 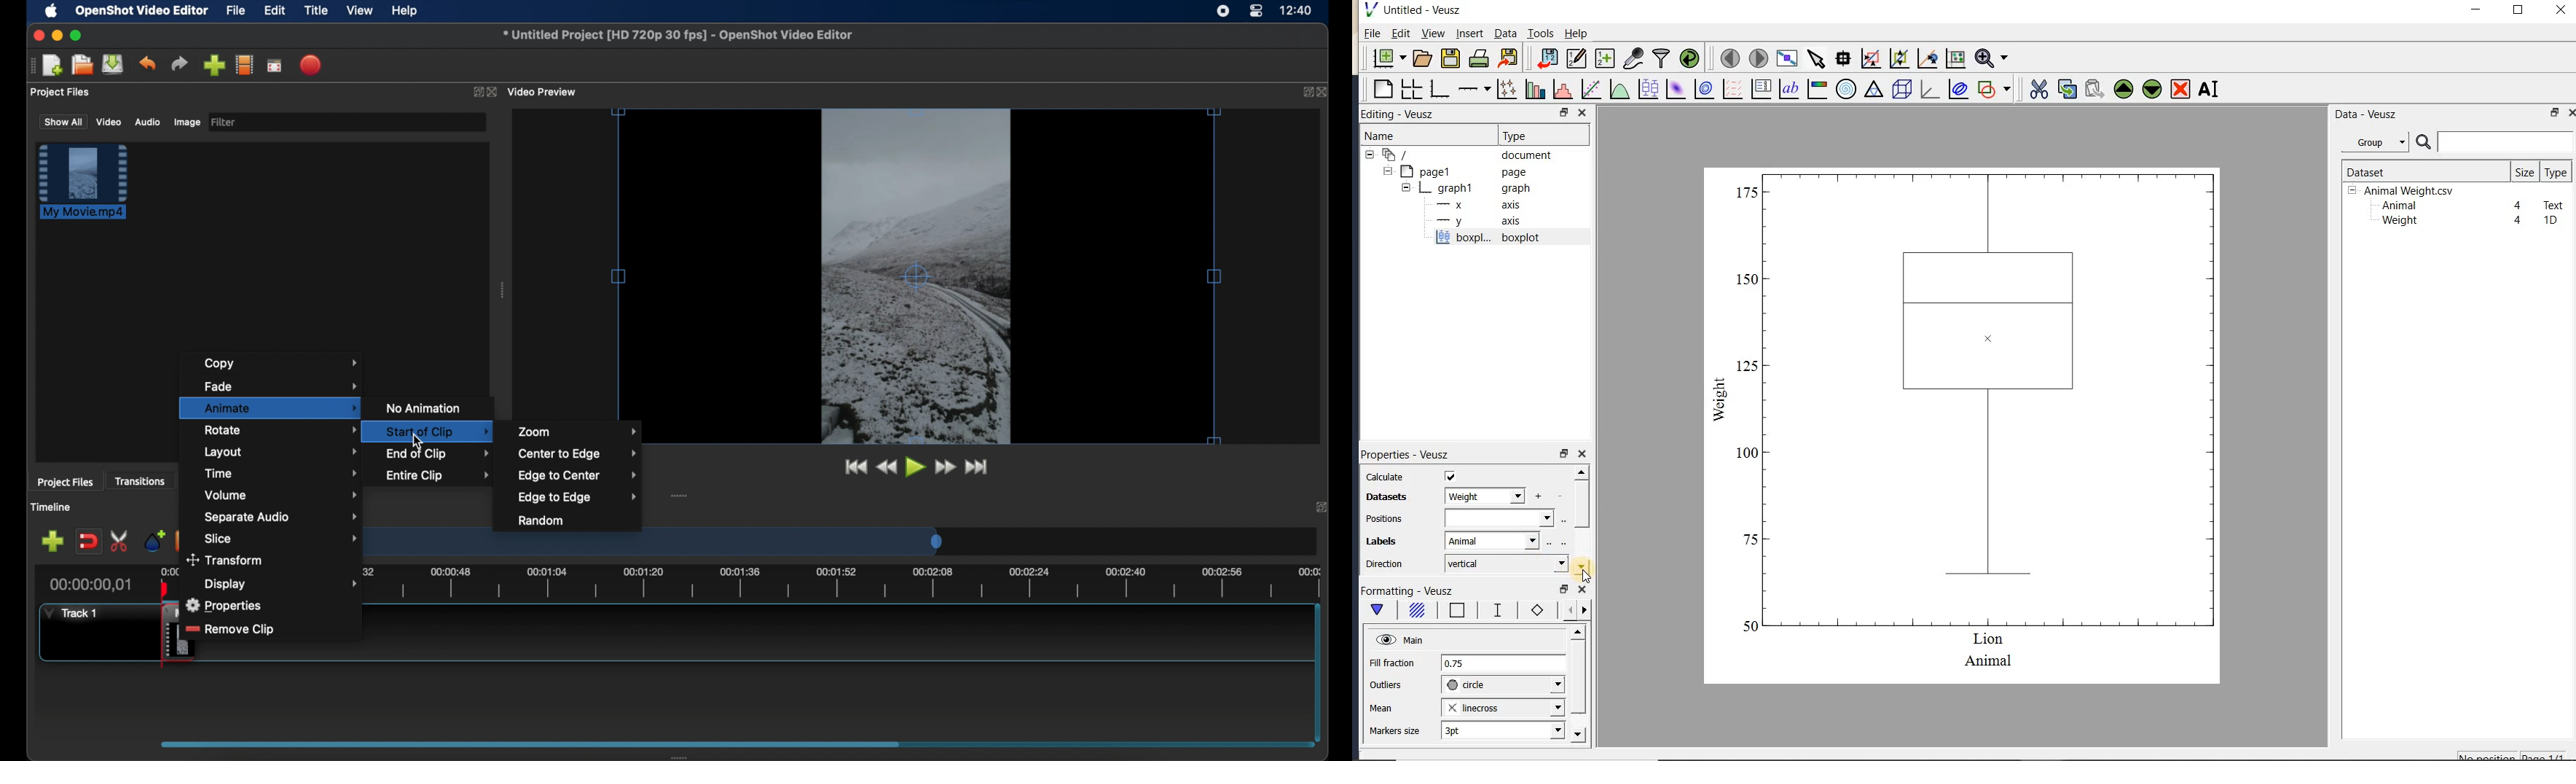 I want to click on paste widget from the clipboard, so click(x=2094, y=90).